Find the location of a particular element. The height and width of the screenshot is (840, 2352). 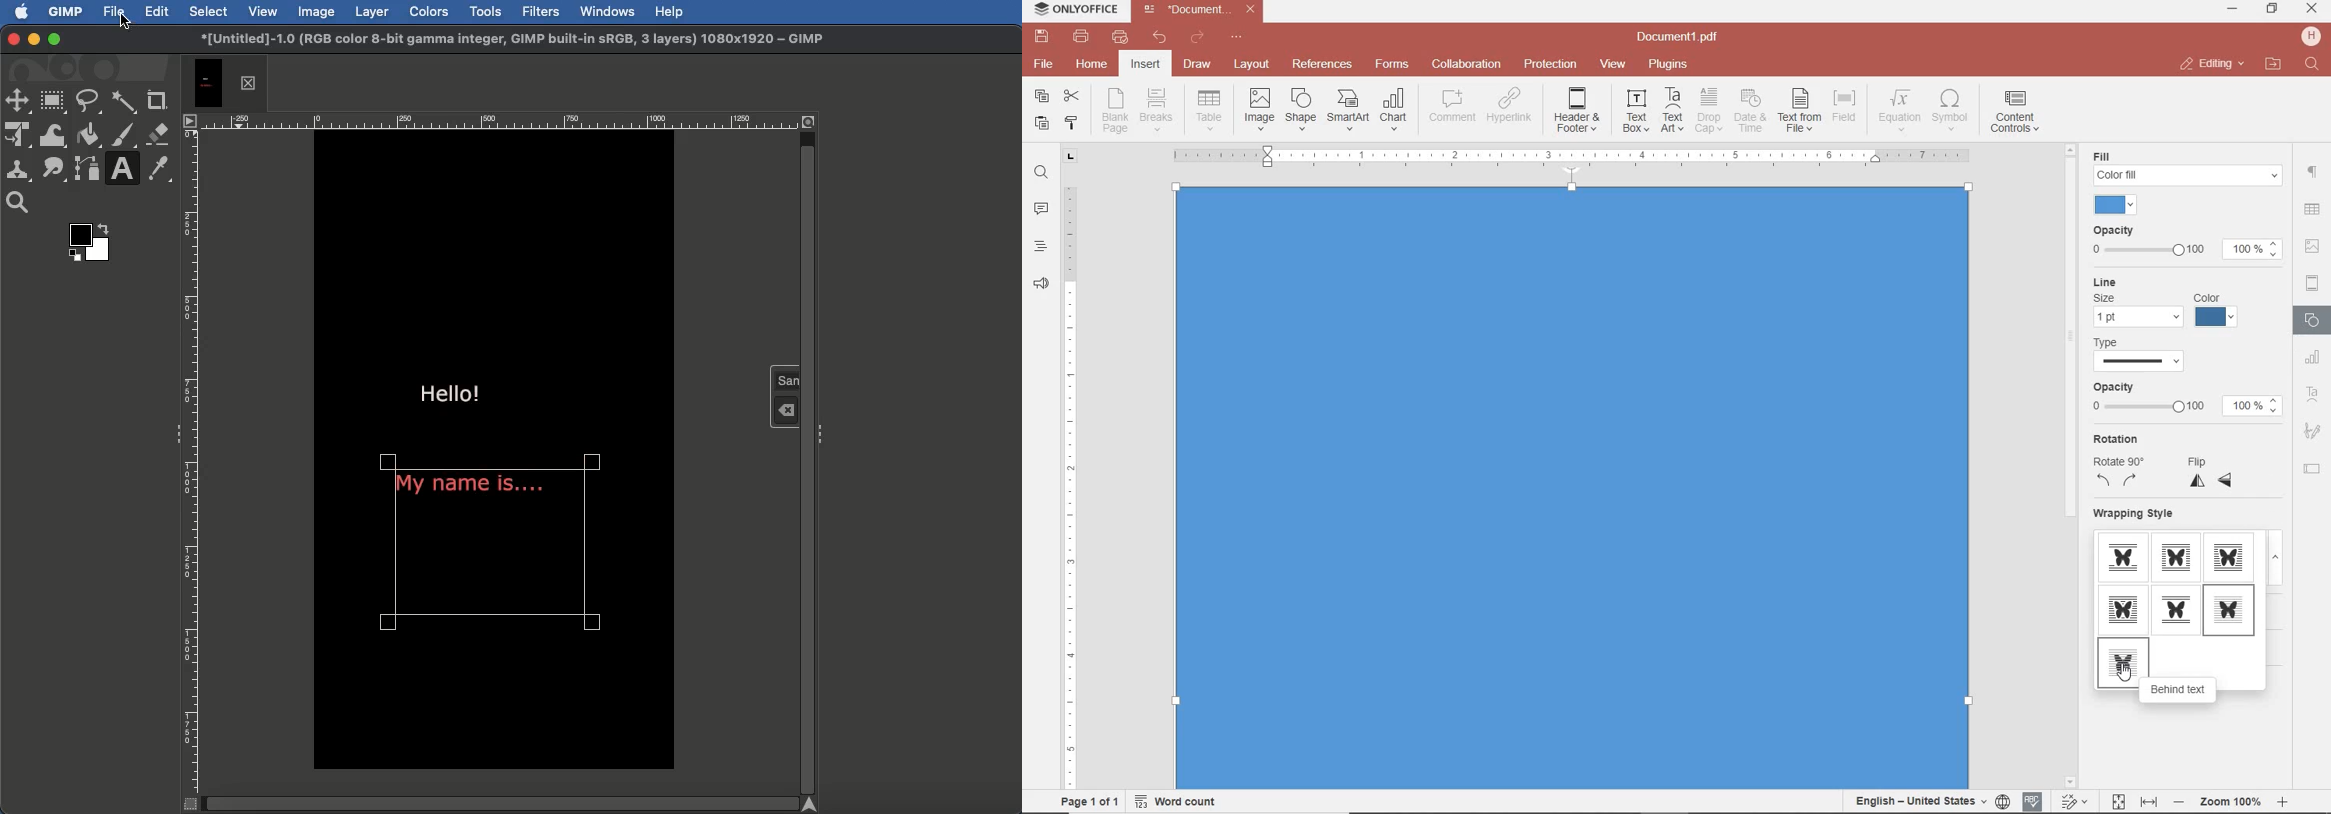

Windows is located at coordinates (608, 12).